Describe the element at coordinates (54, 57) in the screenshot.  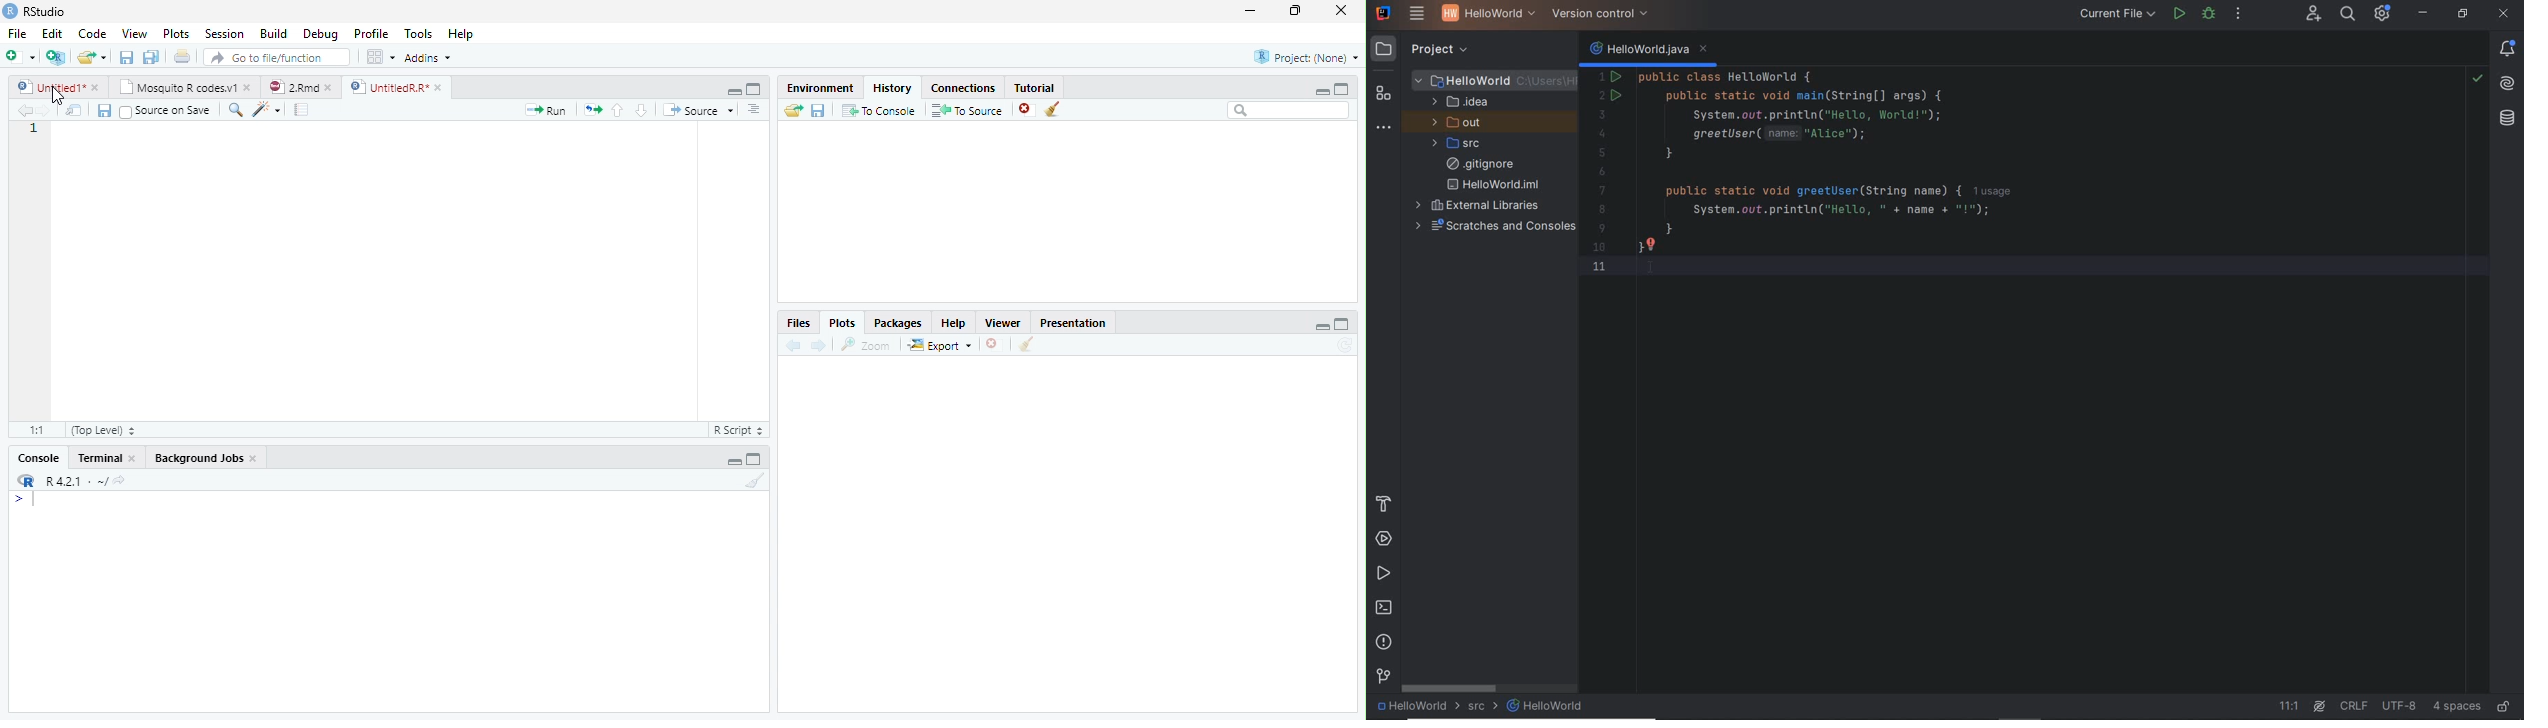
I see `Create a project` at that location.